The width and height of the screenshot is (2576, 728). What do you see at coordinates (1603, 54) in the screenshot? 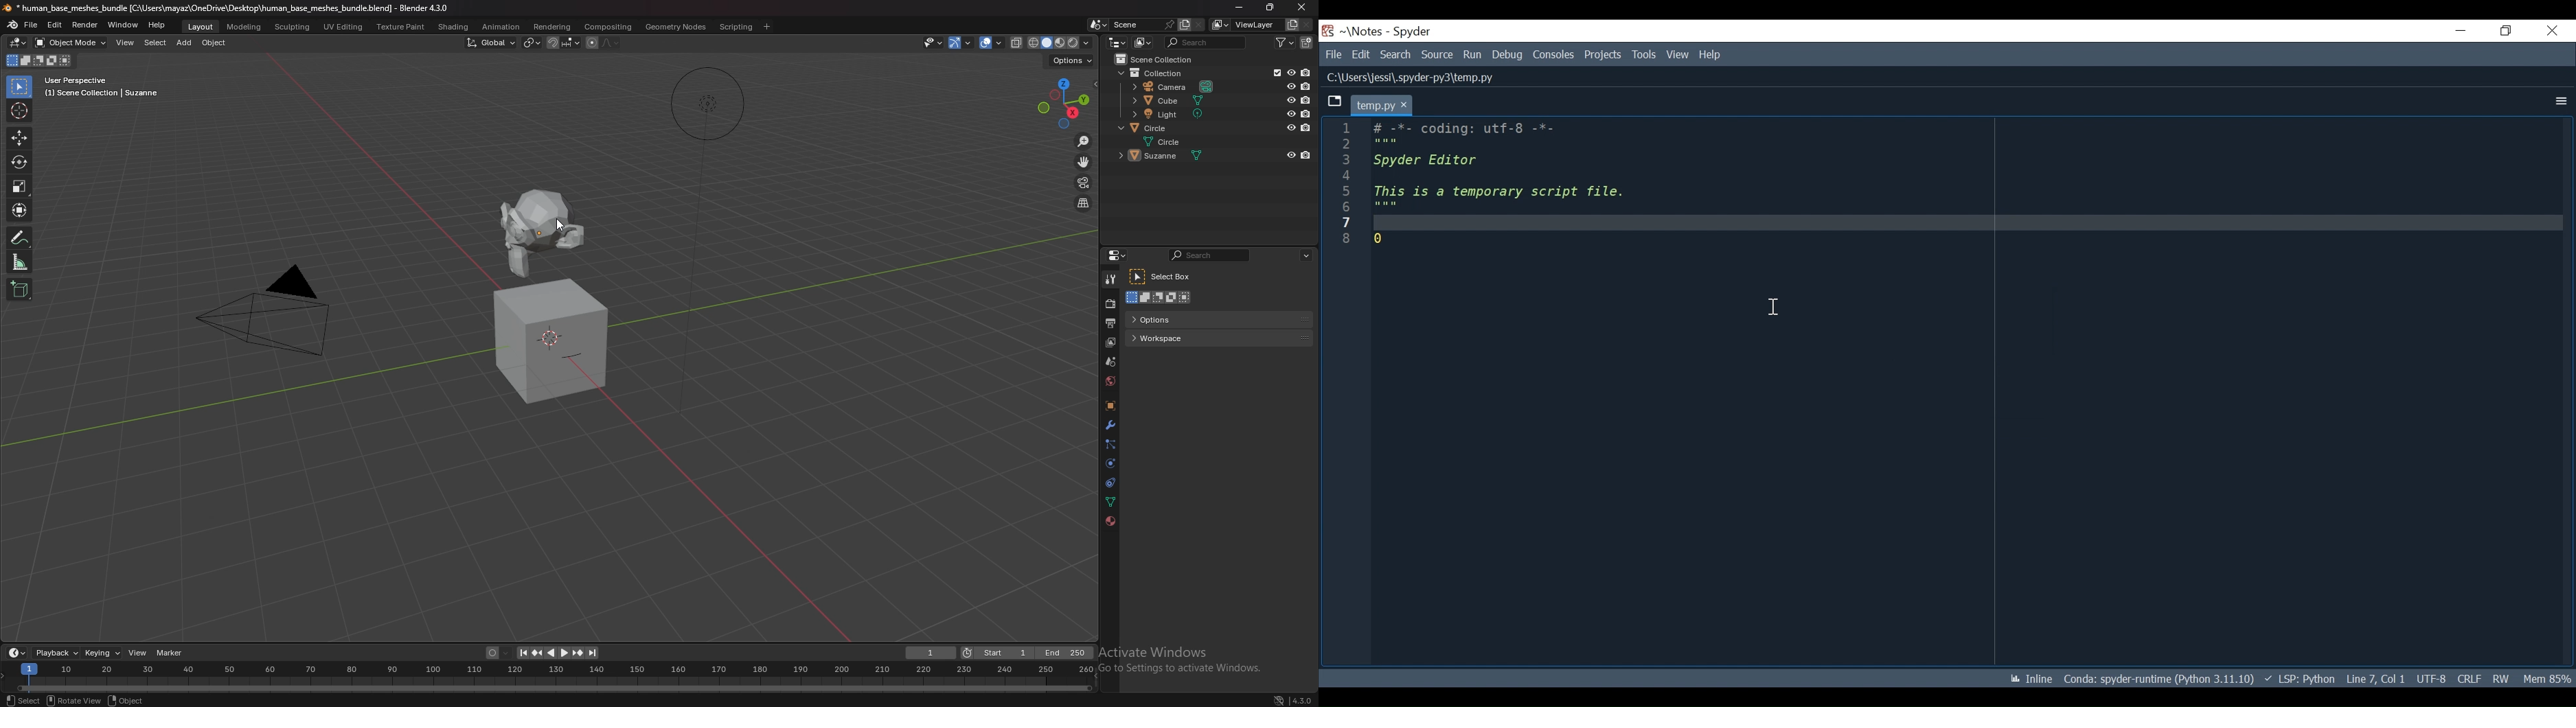
I see `Projects` at bounding box center [1603, 54].